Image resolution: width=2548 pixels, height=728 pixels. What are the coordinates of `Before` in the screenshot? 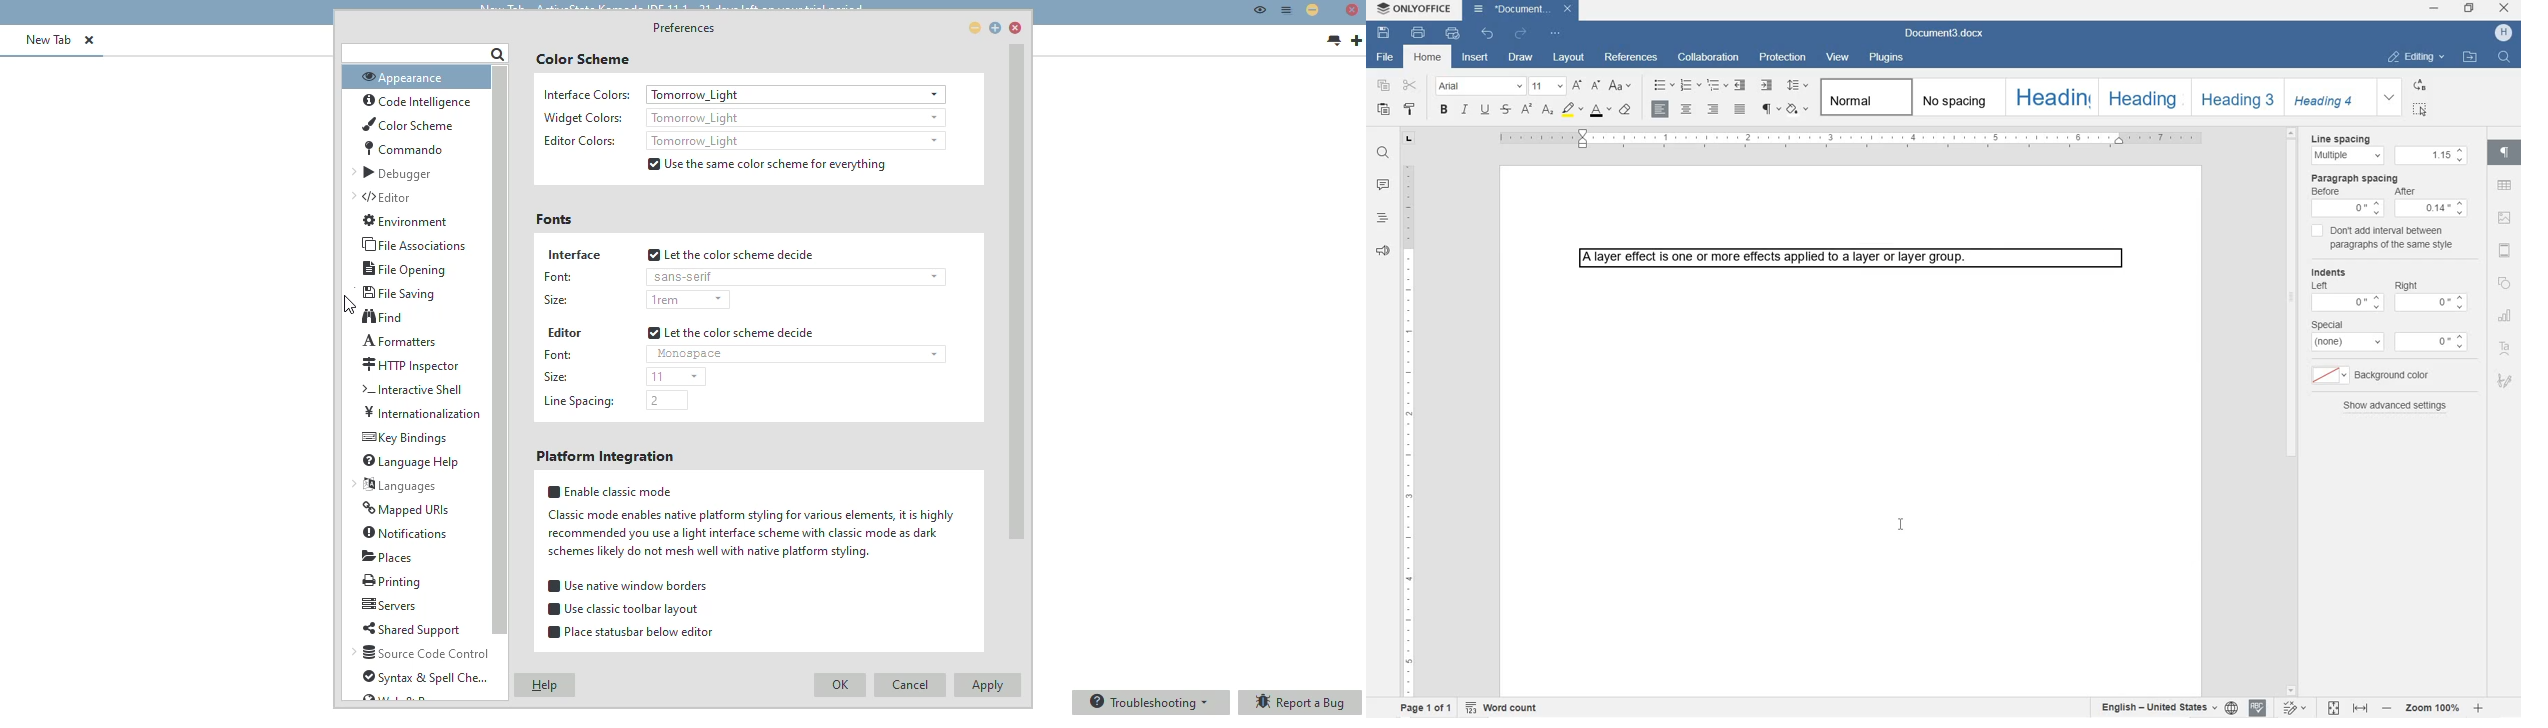 It's located at (2347, 203).